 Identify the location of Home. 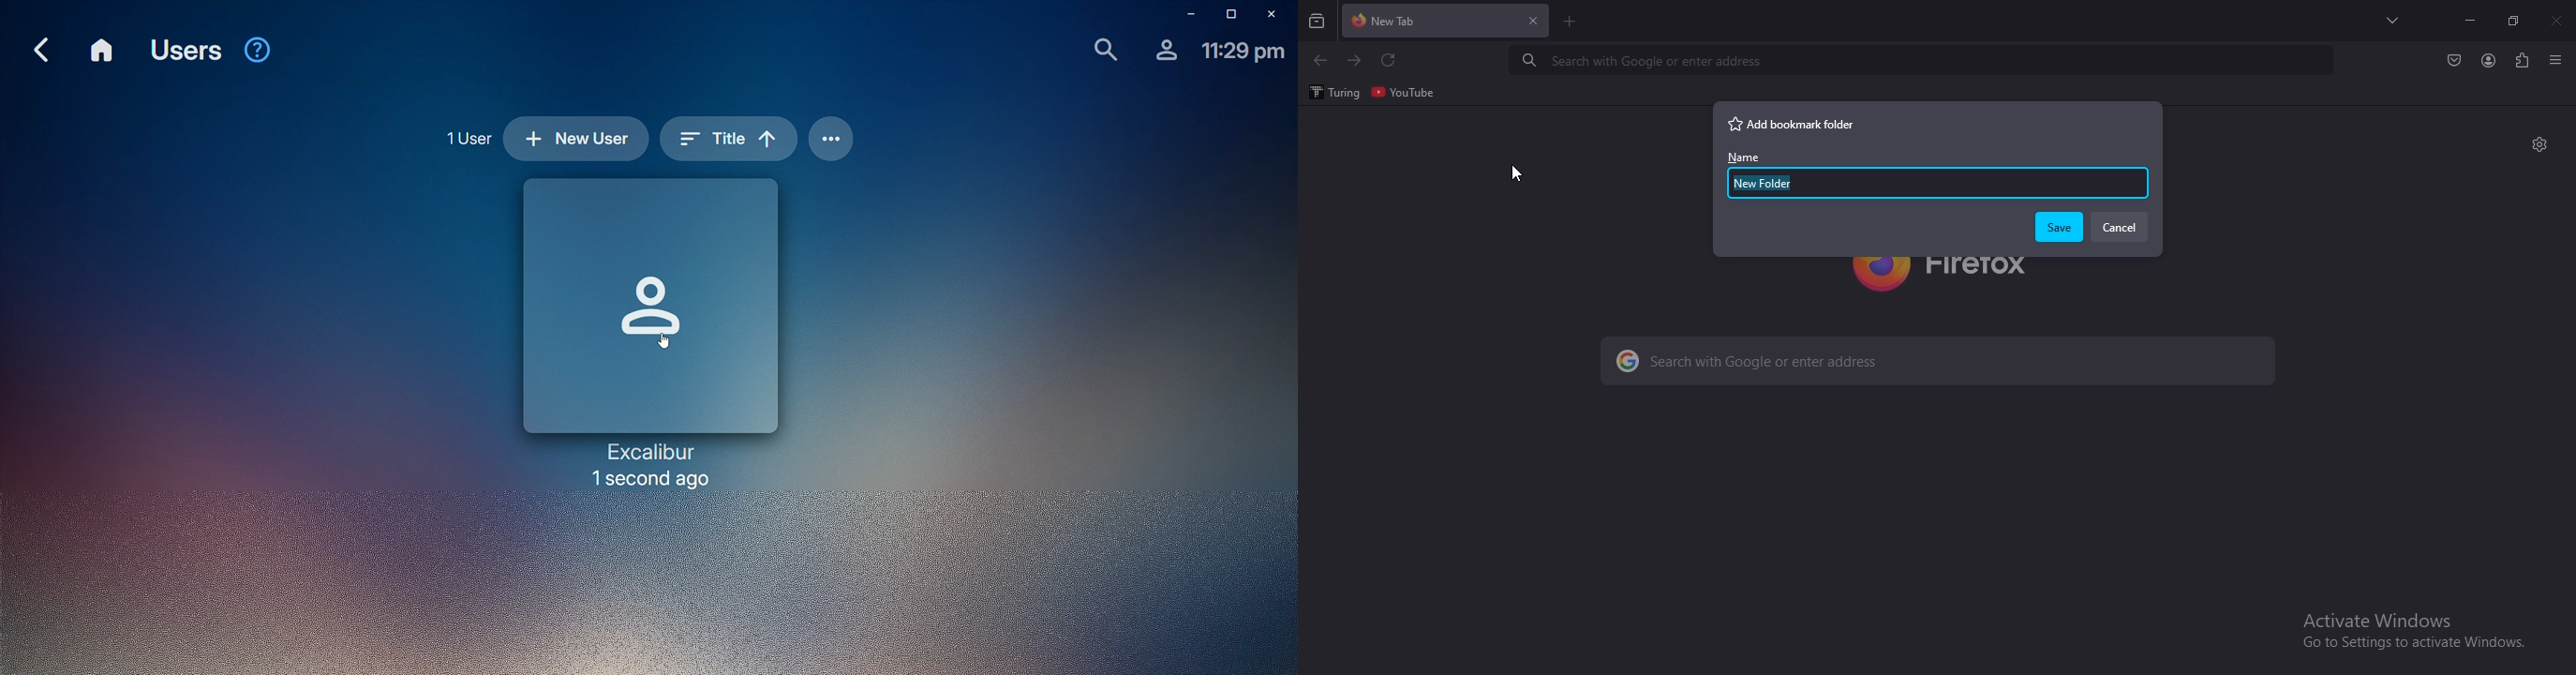
(106, 51).